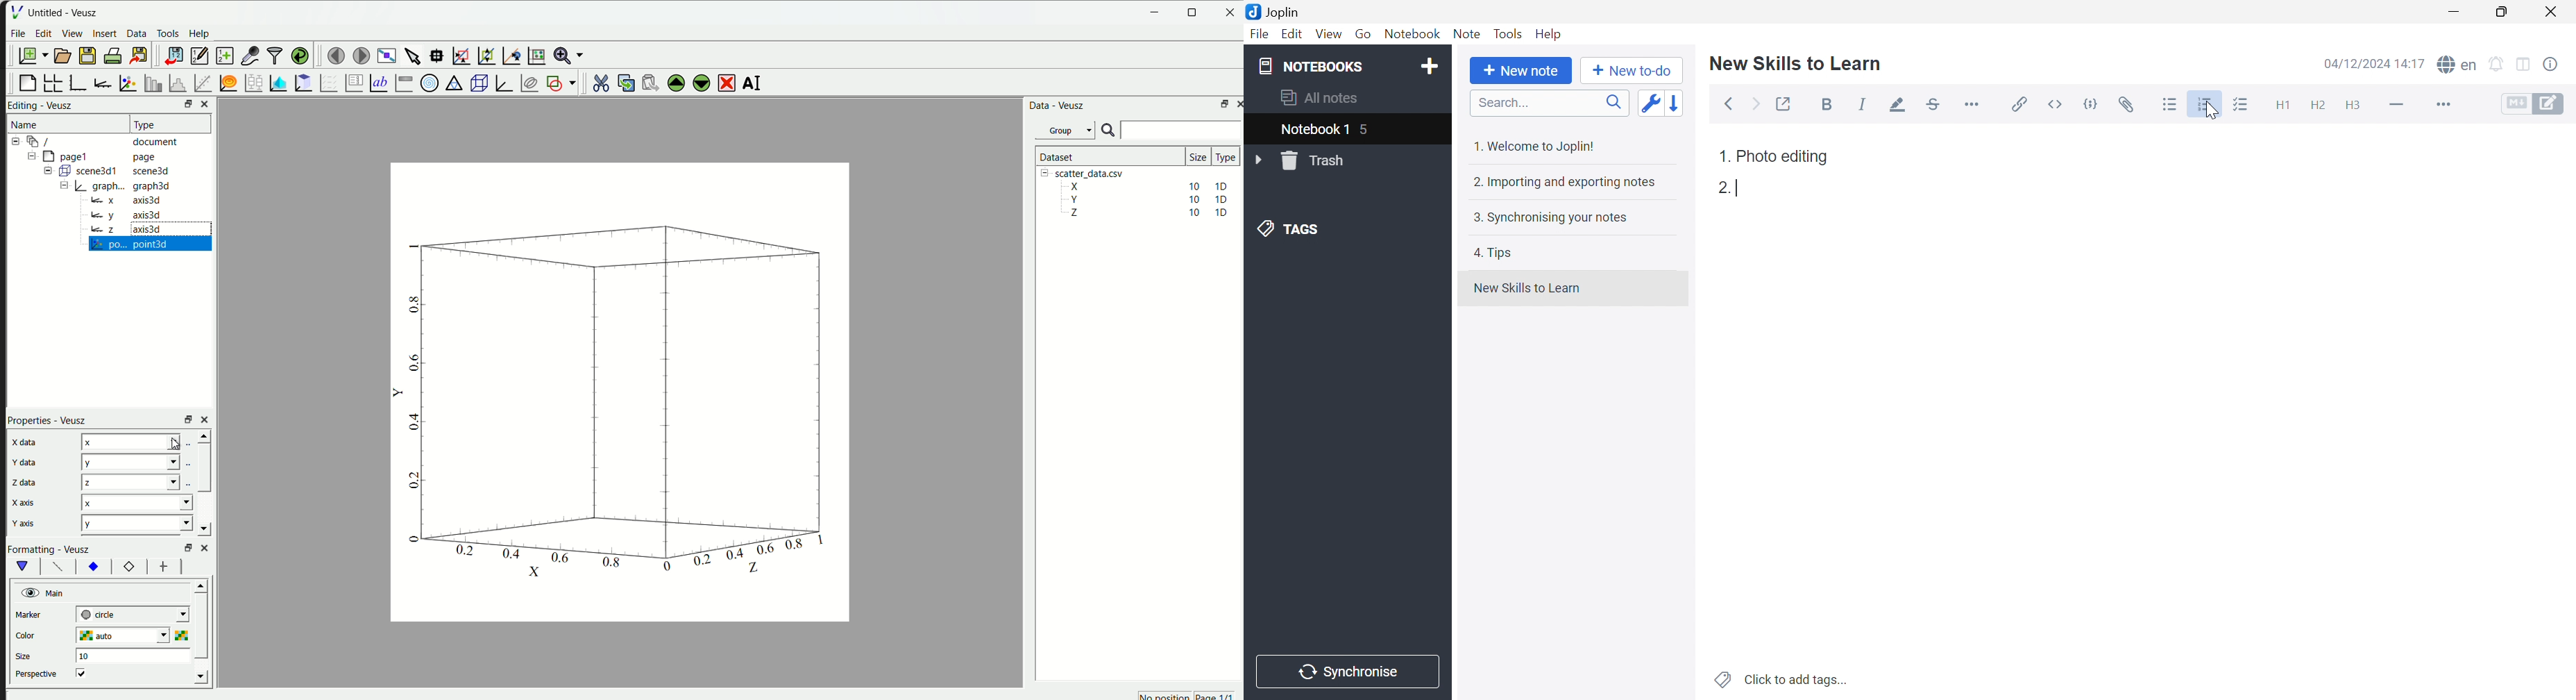 This screenshot has width=2576, height=700. What do you see at coordinates (1310, 65) in the screenshot?
I see `NOTEBOOKS` at bounding box center [1310, 65].